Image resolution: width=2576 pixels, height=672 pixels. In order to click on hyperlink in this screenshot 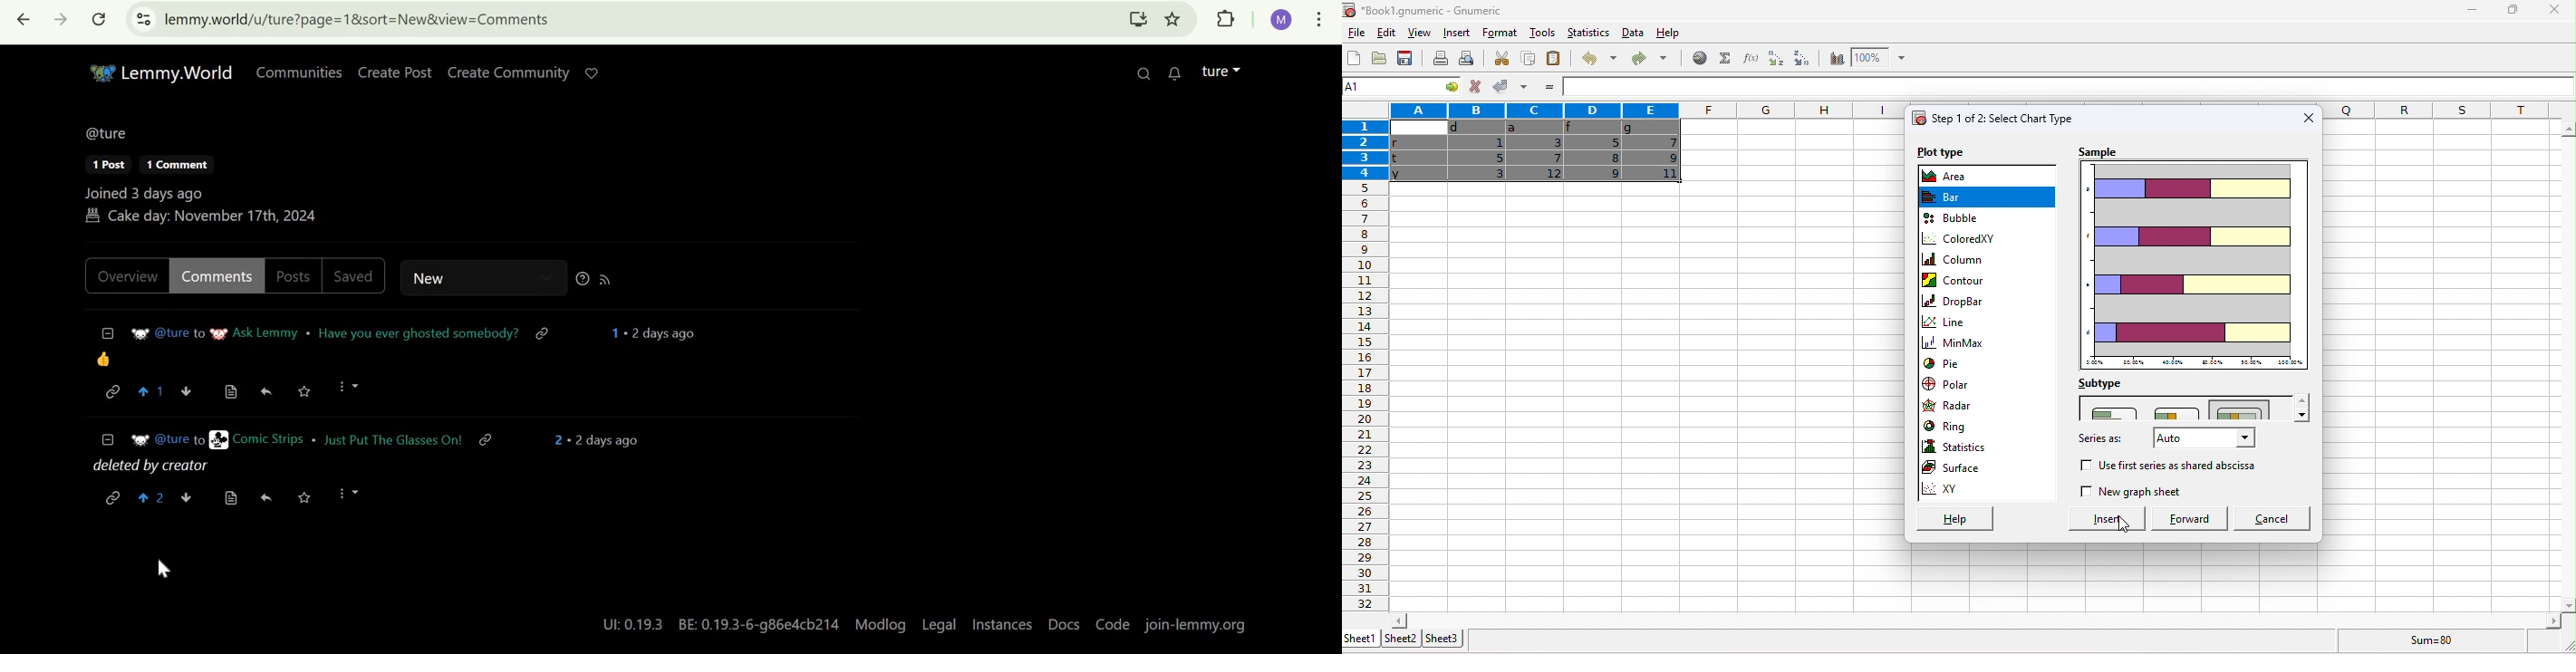, I will do `click(1697, 57)`.